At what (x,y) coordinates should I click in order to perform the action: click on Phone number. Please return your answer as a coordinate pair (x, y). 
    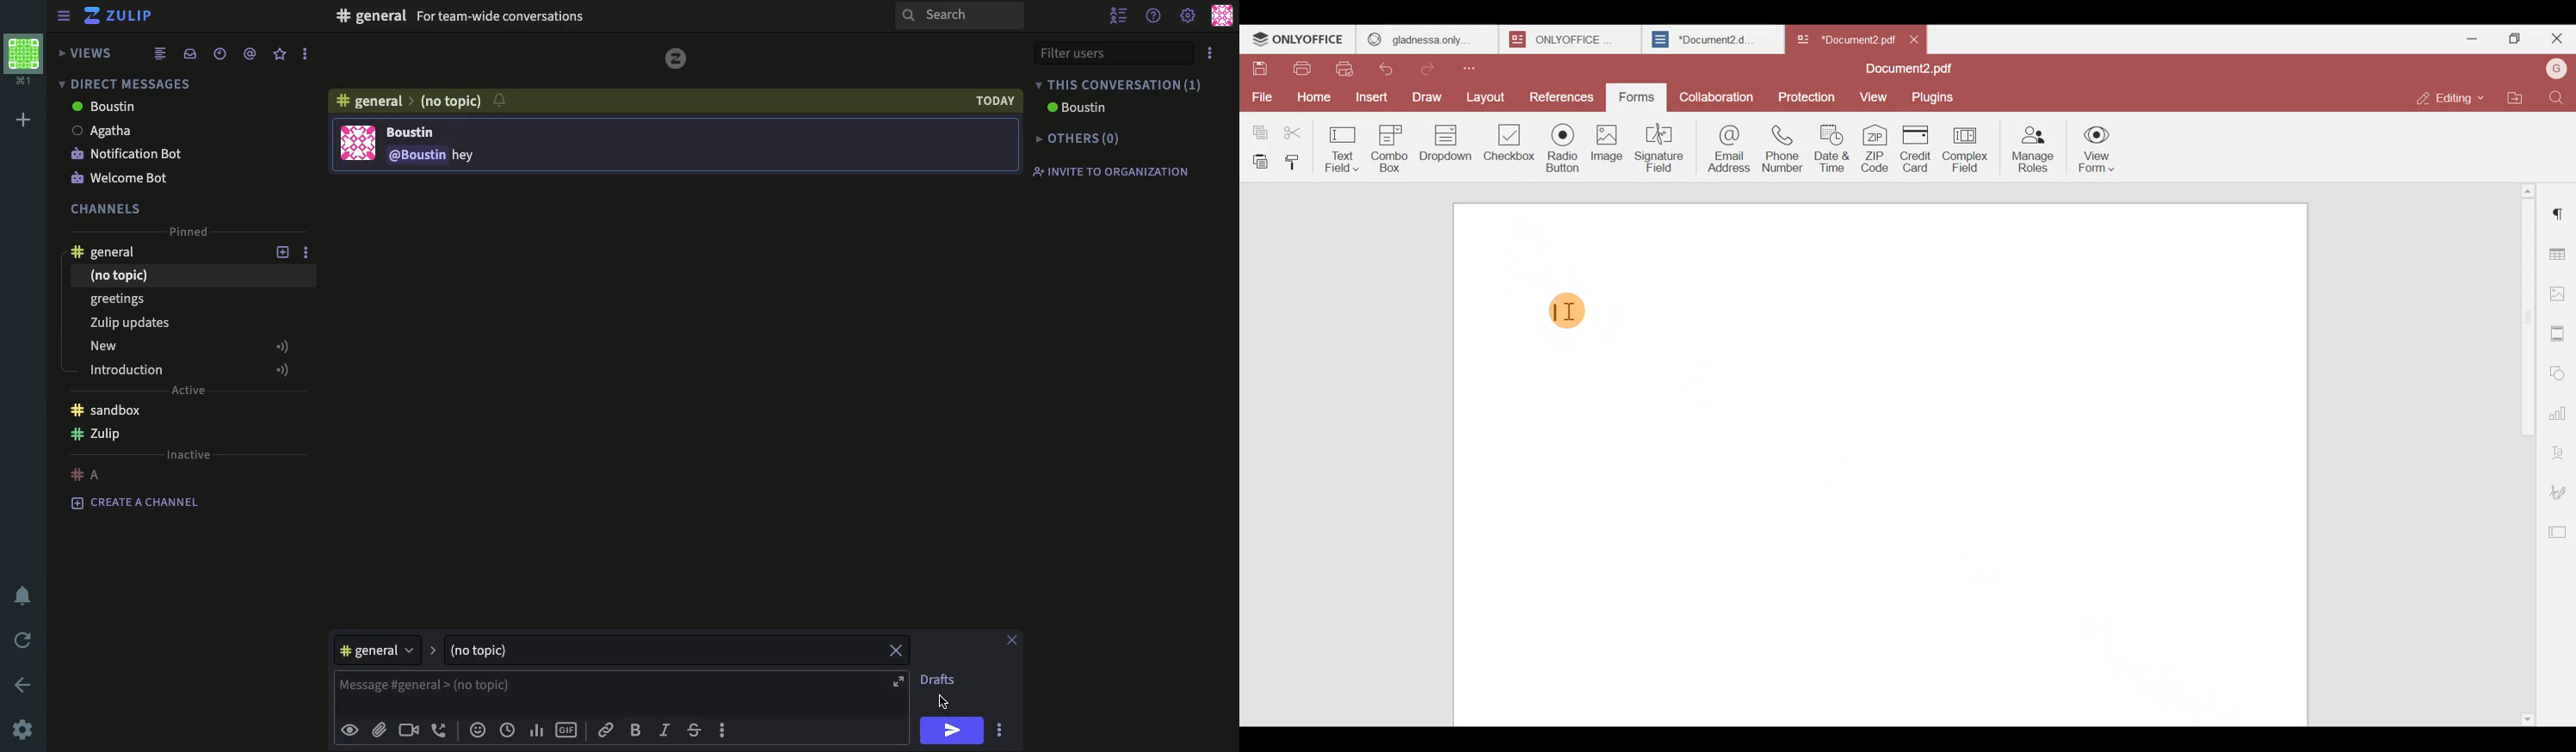
    Looking at the image, I should click on (1784, 148).